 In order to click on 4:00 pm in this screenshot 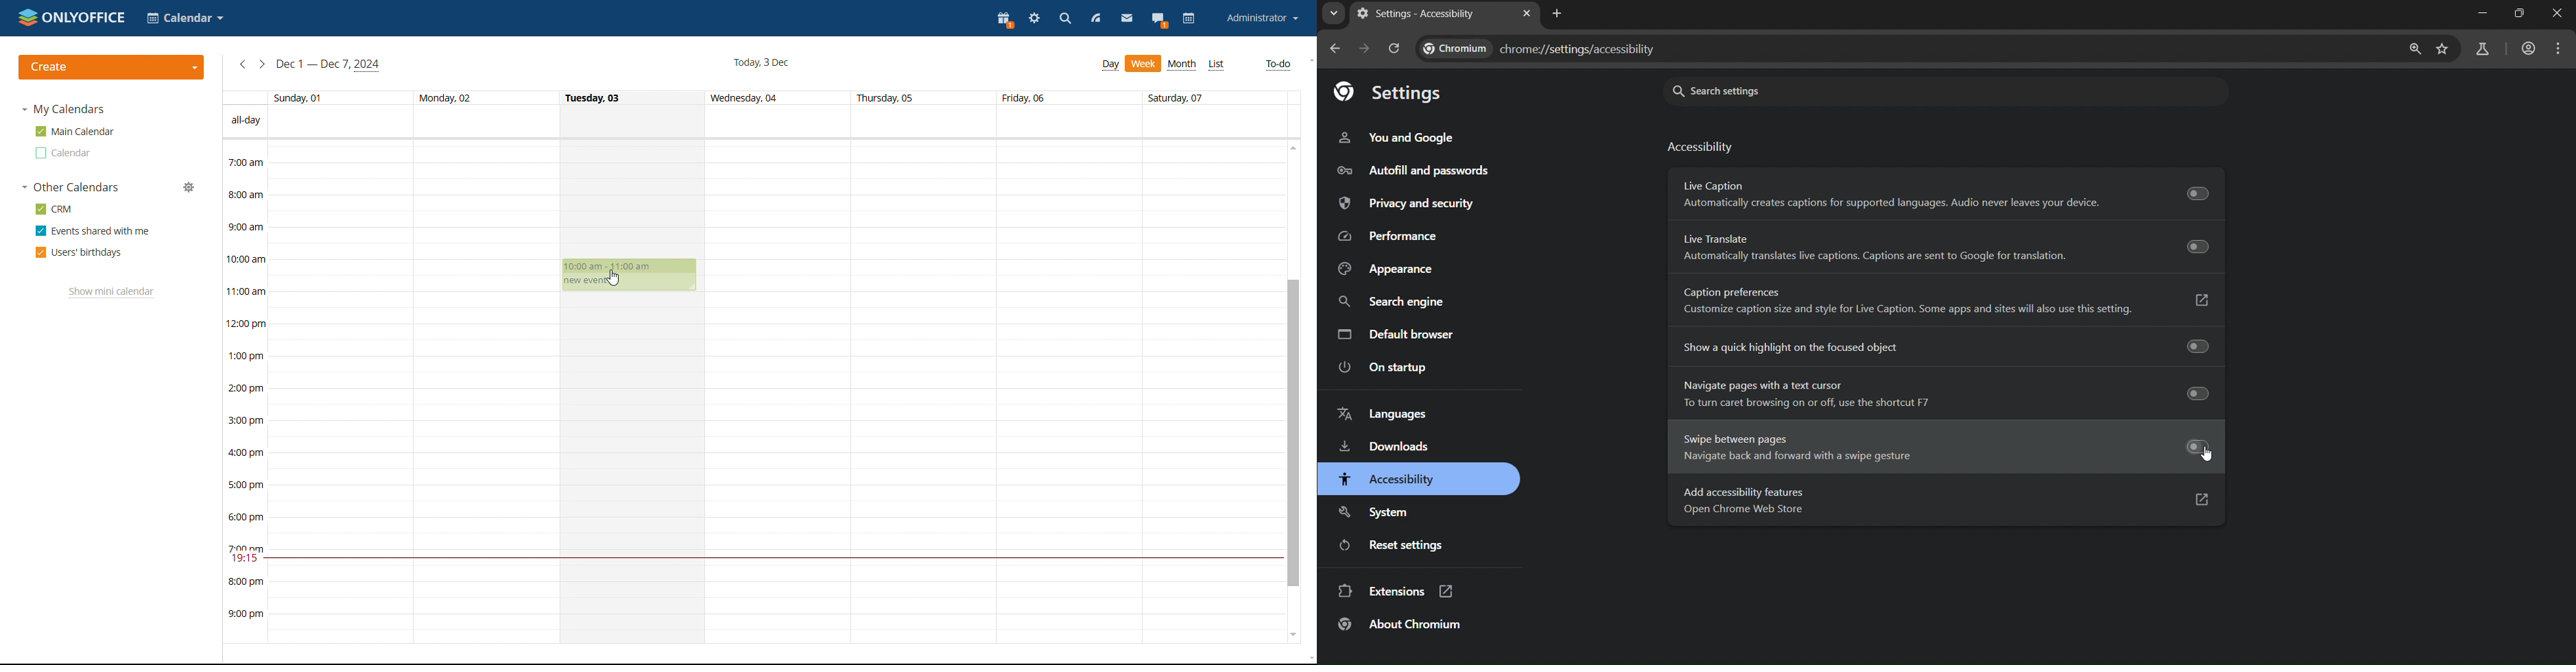, I will do `click(248, 452)`.